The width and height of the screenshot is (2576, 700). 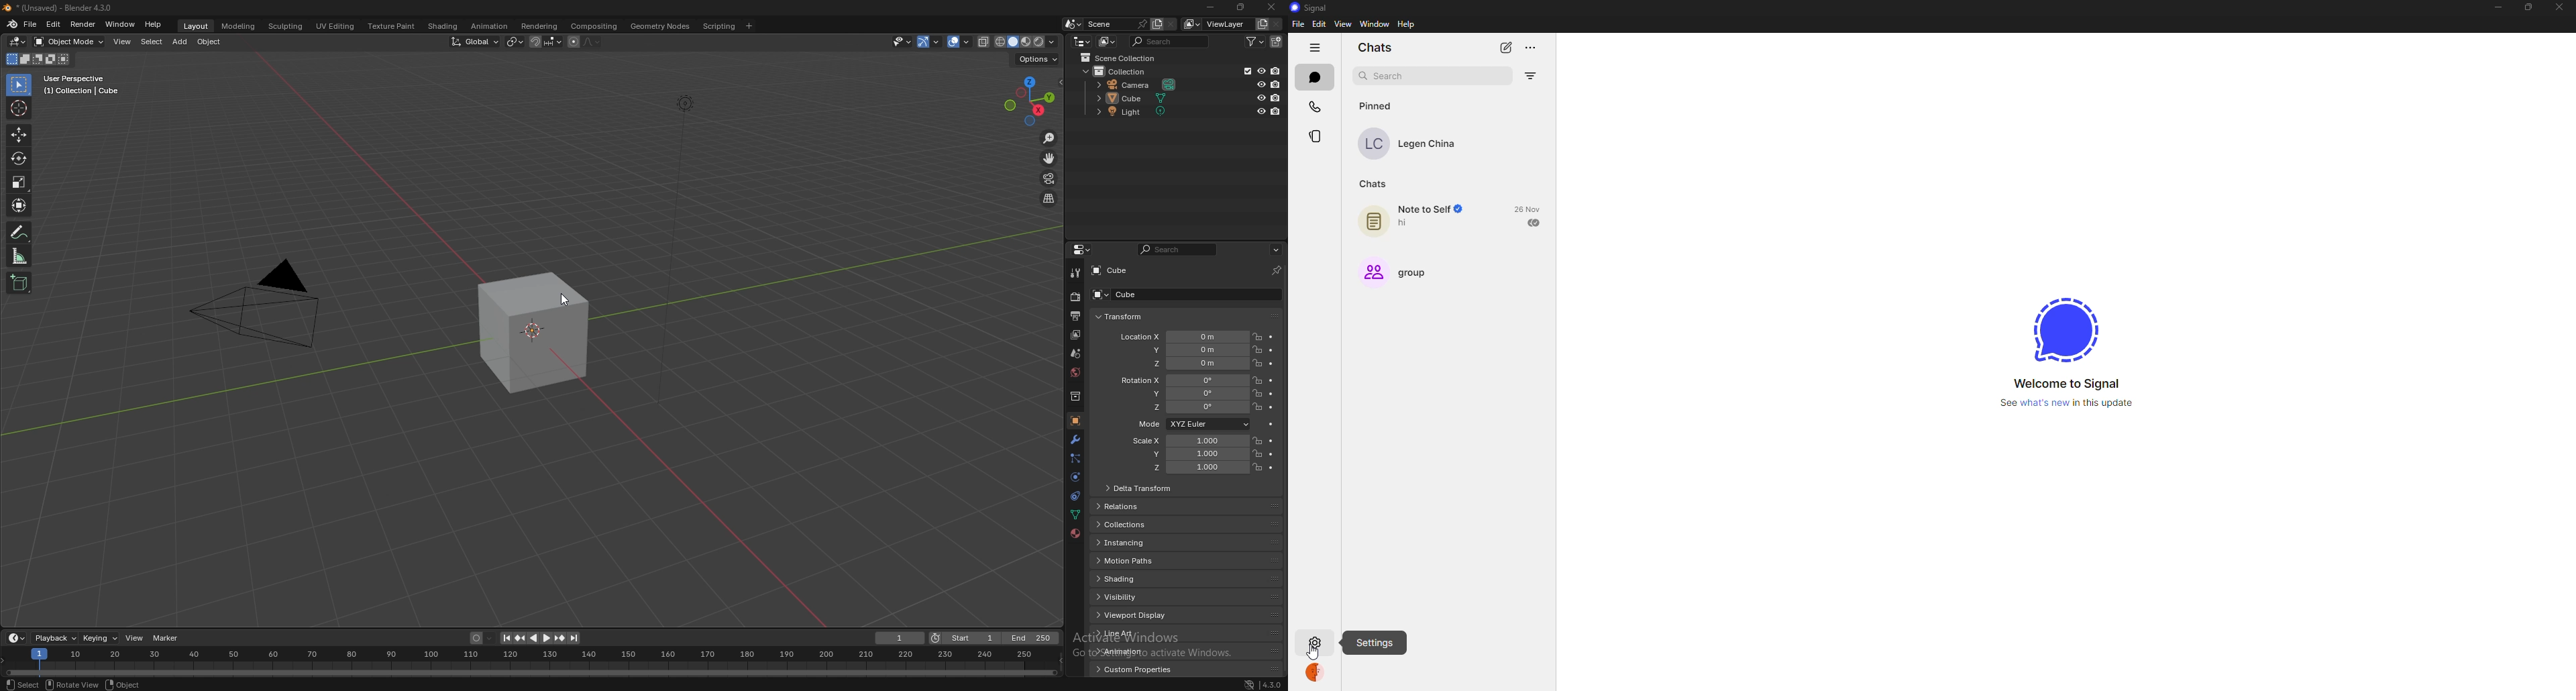 I want to click on help, so click(x=1408, y=24).